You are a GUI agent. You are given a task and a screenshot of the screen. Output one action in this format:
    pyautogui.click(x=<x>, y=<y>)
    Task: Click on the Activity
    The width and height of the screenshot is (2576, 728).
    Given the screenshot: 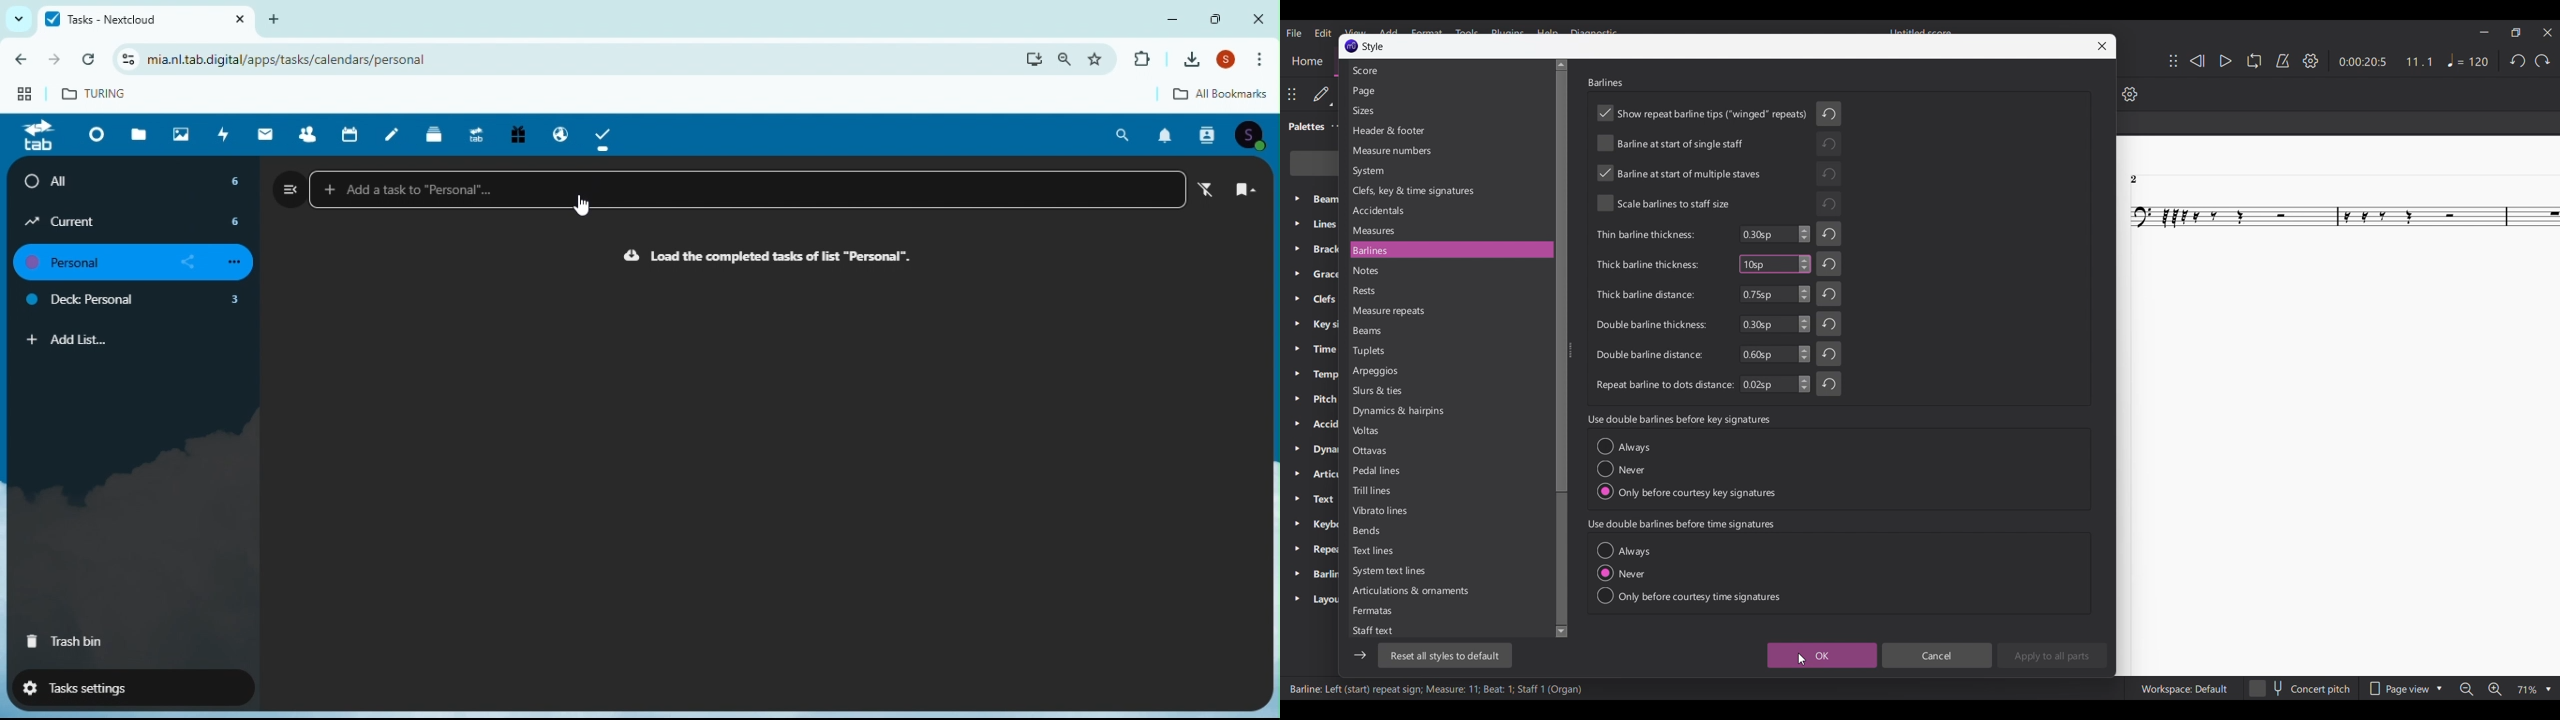 What is the action you would take?
    pyautogui.click(x=224, y=134)
    